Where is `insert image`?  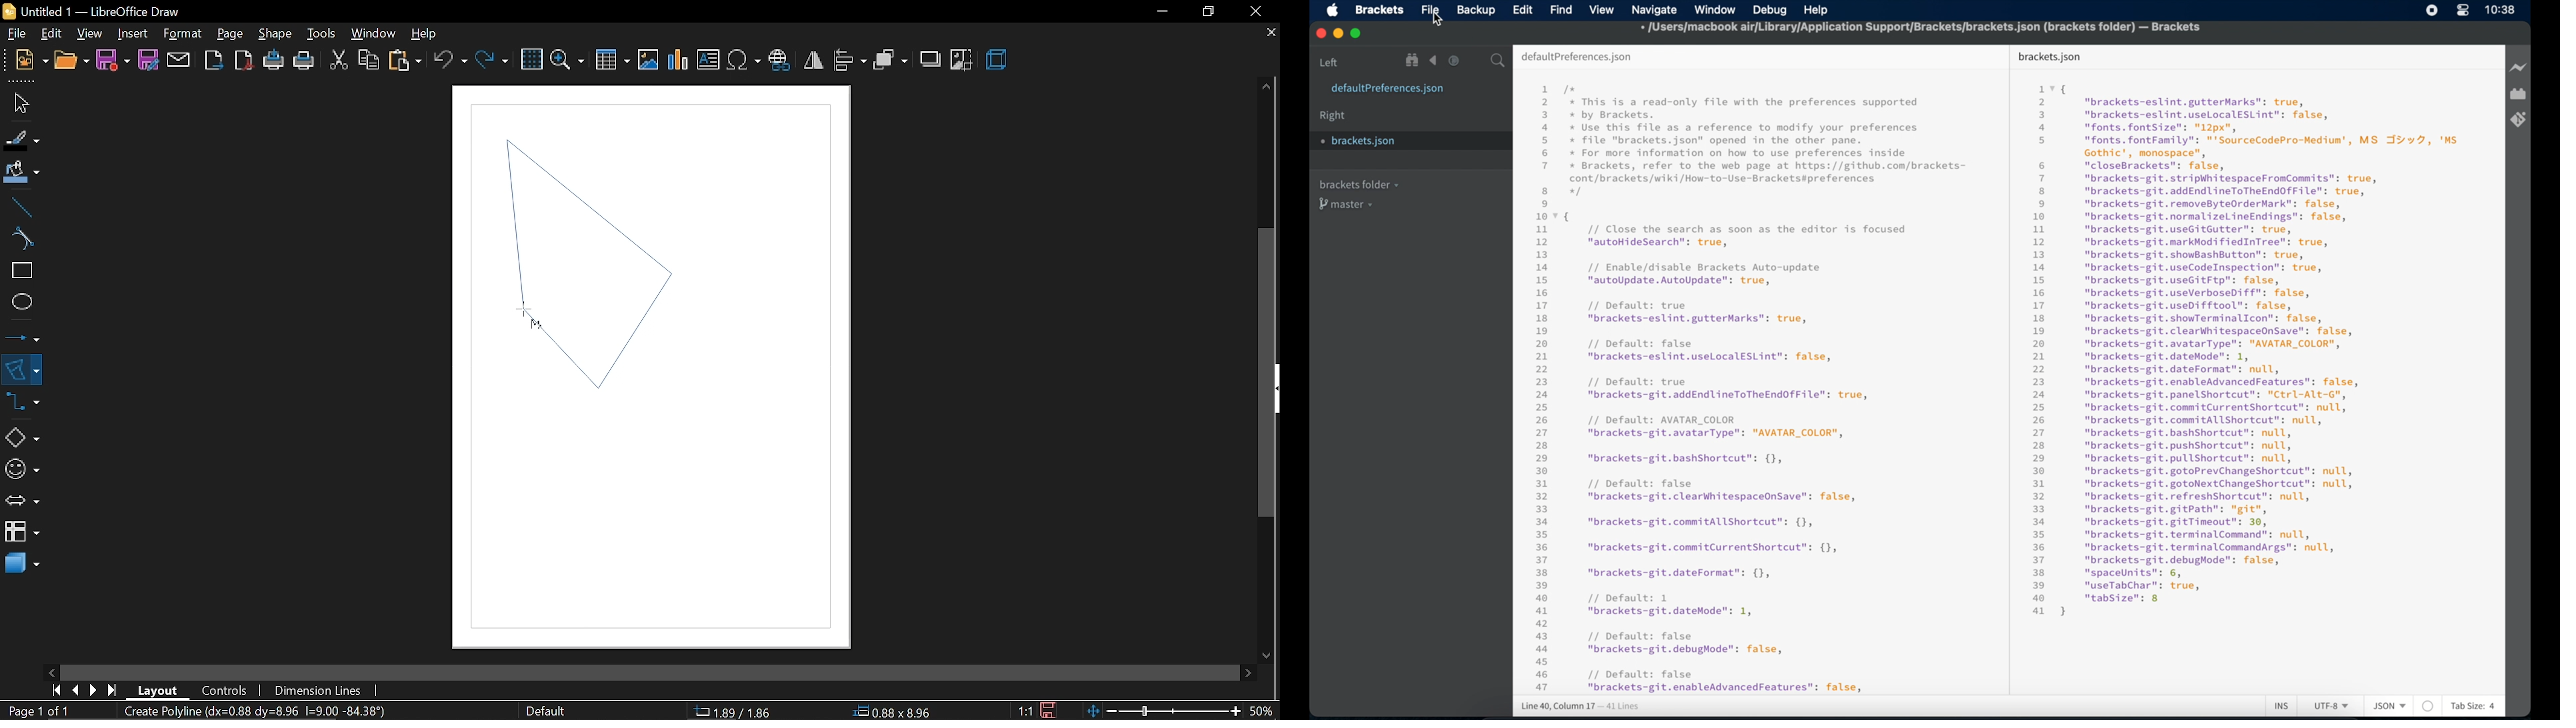
insert image is located at coordinates (650, 60).